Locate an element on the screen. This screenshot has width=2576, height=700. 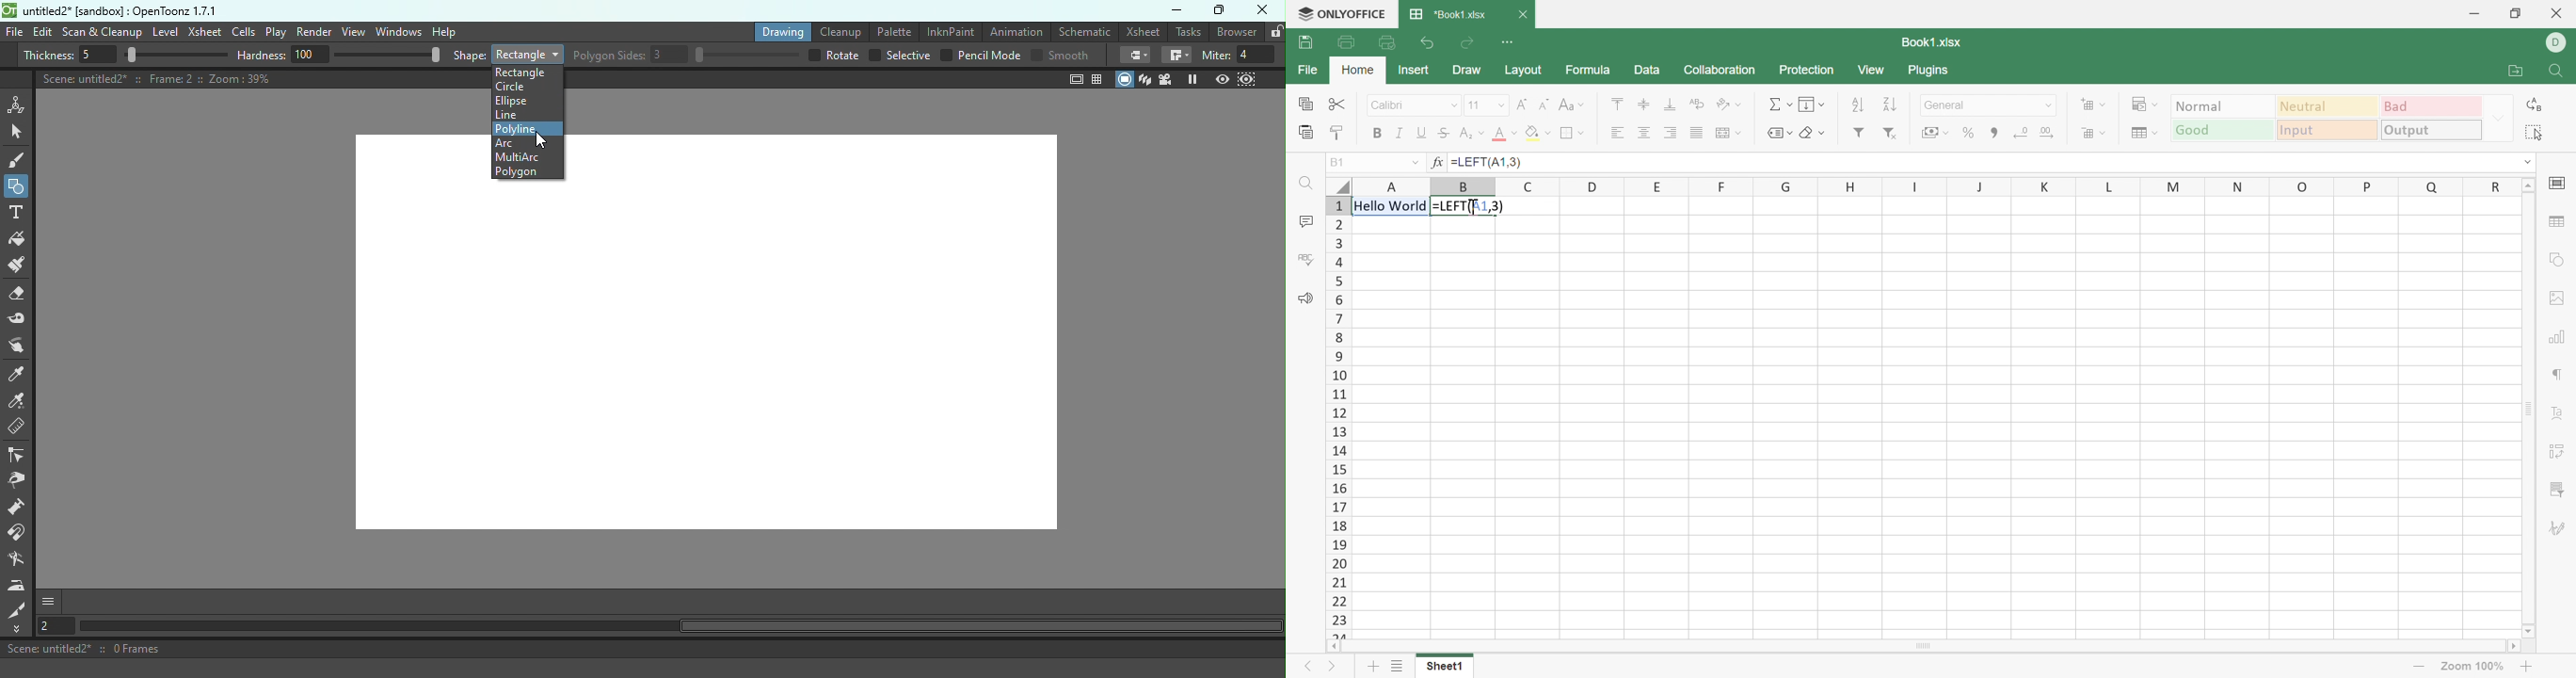
Accounting style is located at coordinates (1934, 132).